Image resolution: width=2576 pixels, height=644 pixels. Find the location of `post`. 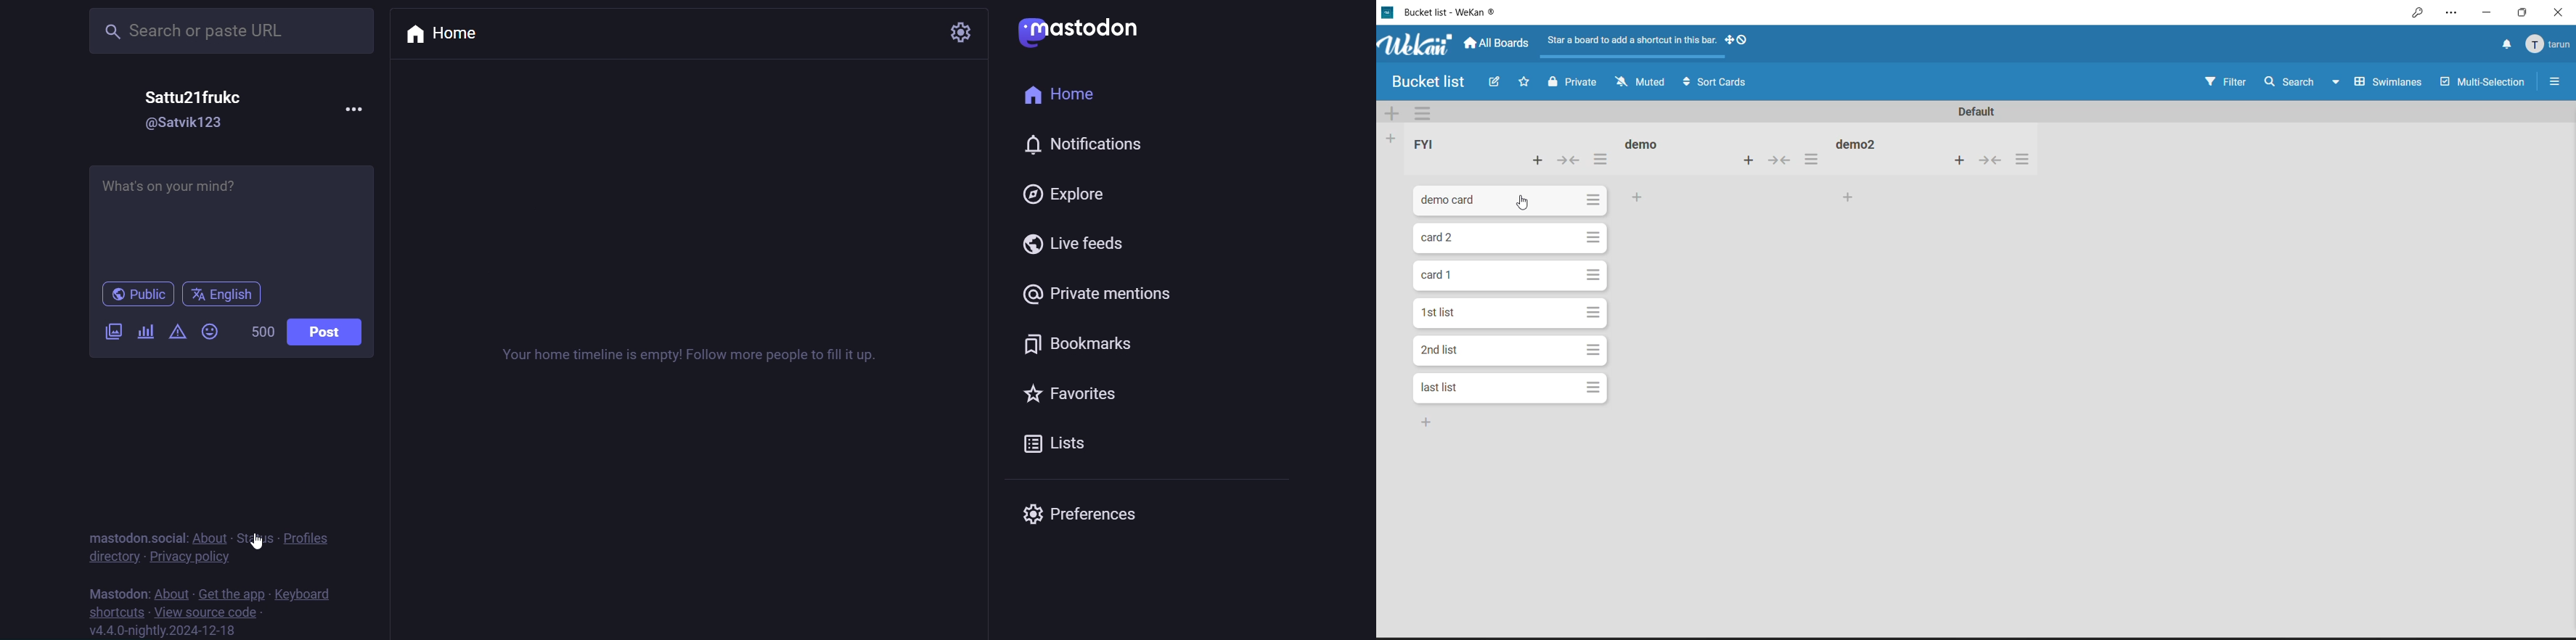

post is located at coordinates (333, 332).